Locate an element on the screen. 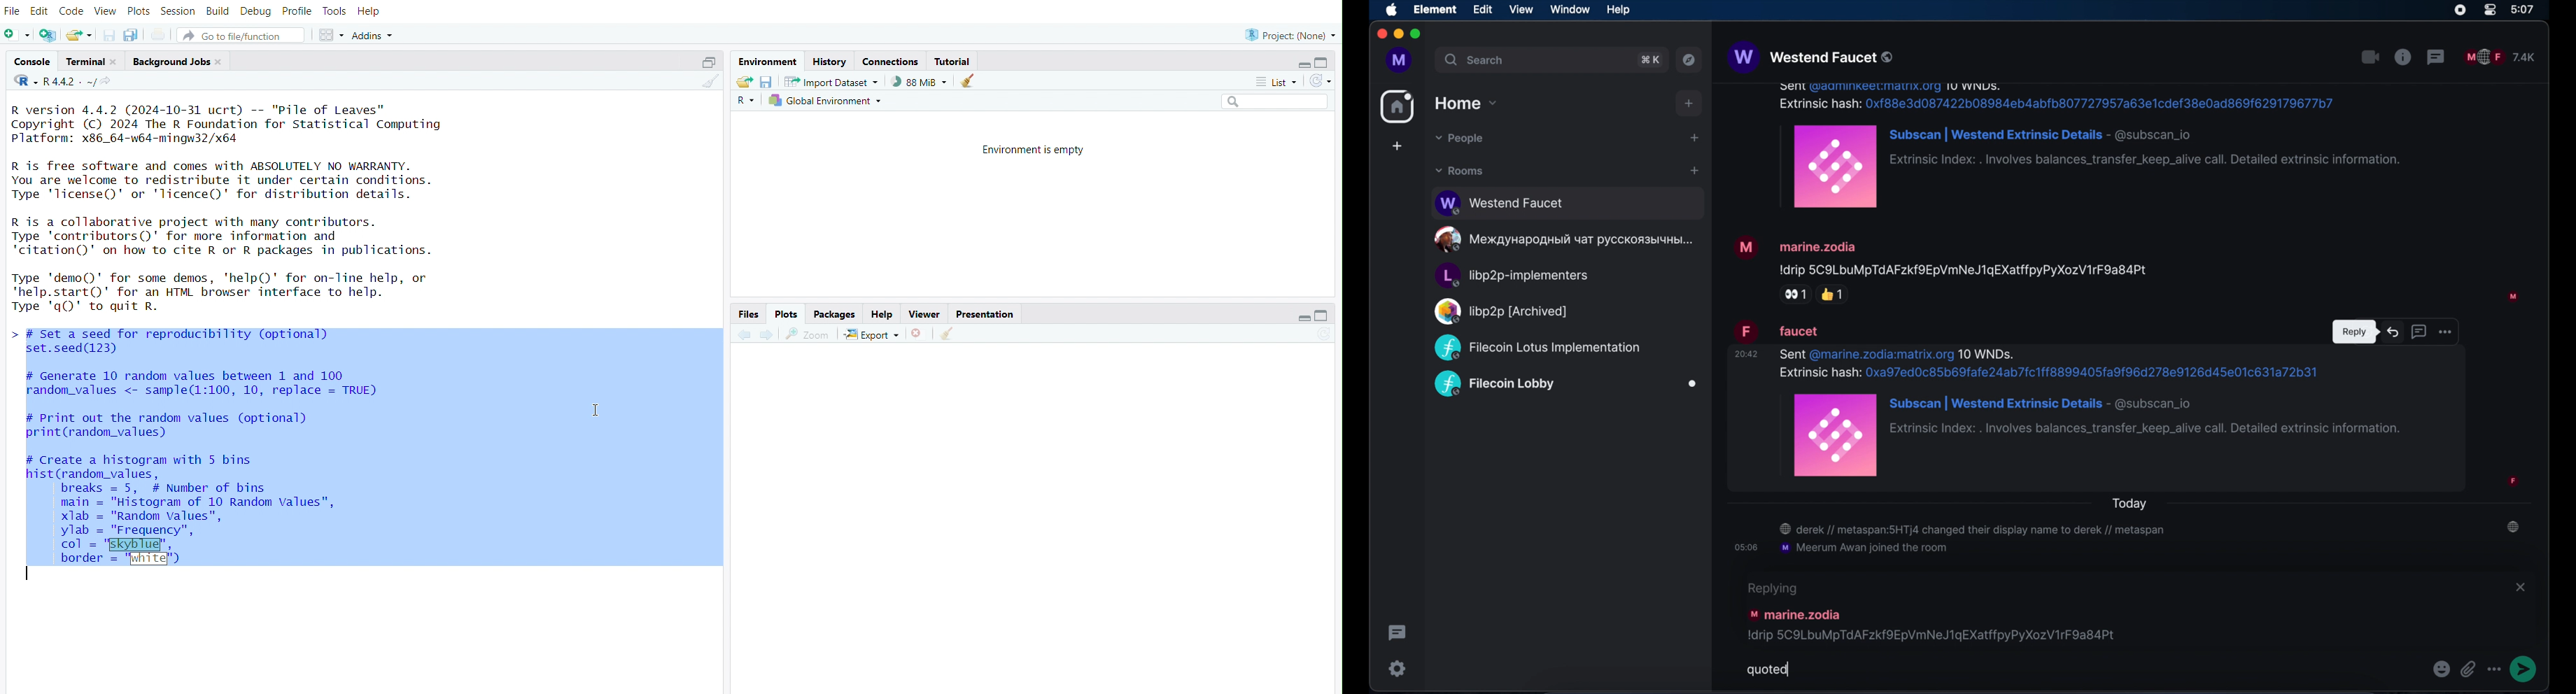 This screenshot has width=2576, height=700. create a project is located at coordinates (48, 35).